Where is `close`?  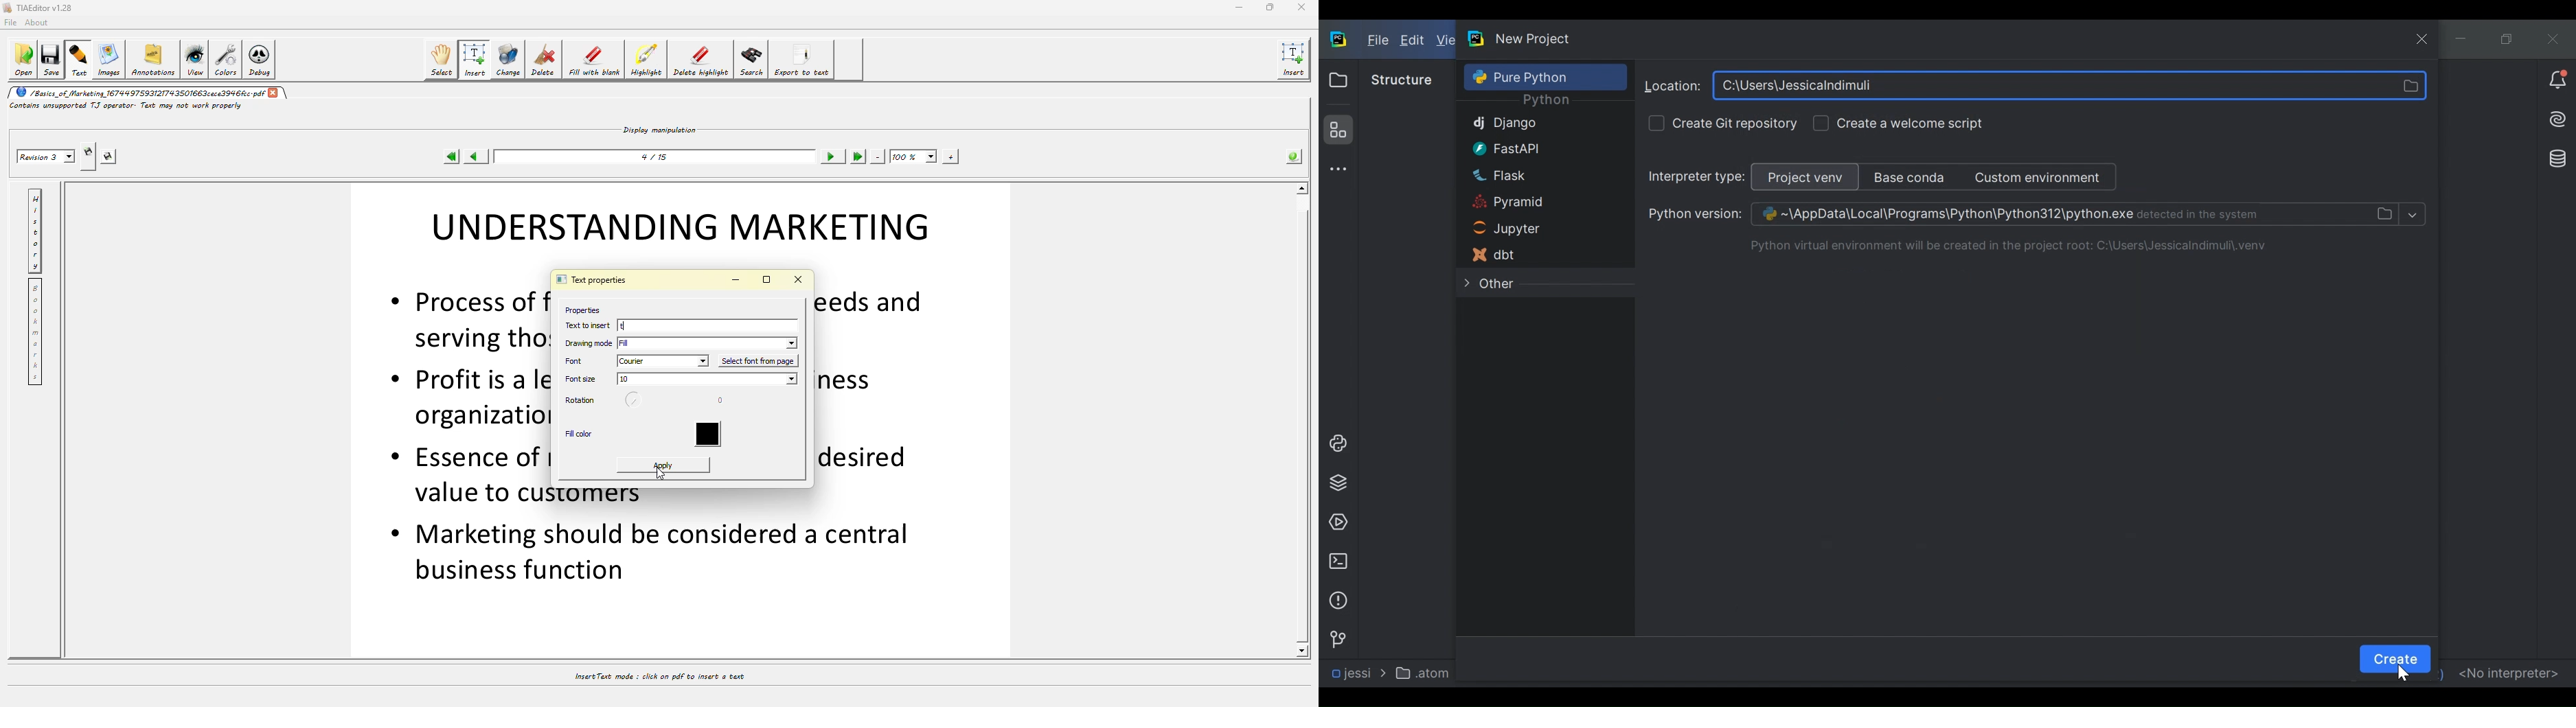 close is located at coordinates (1301, 7).